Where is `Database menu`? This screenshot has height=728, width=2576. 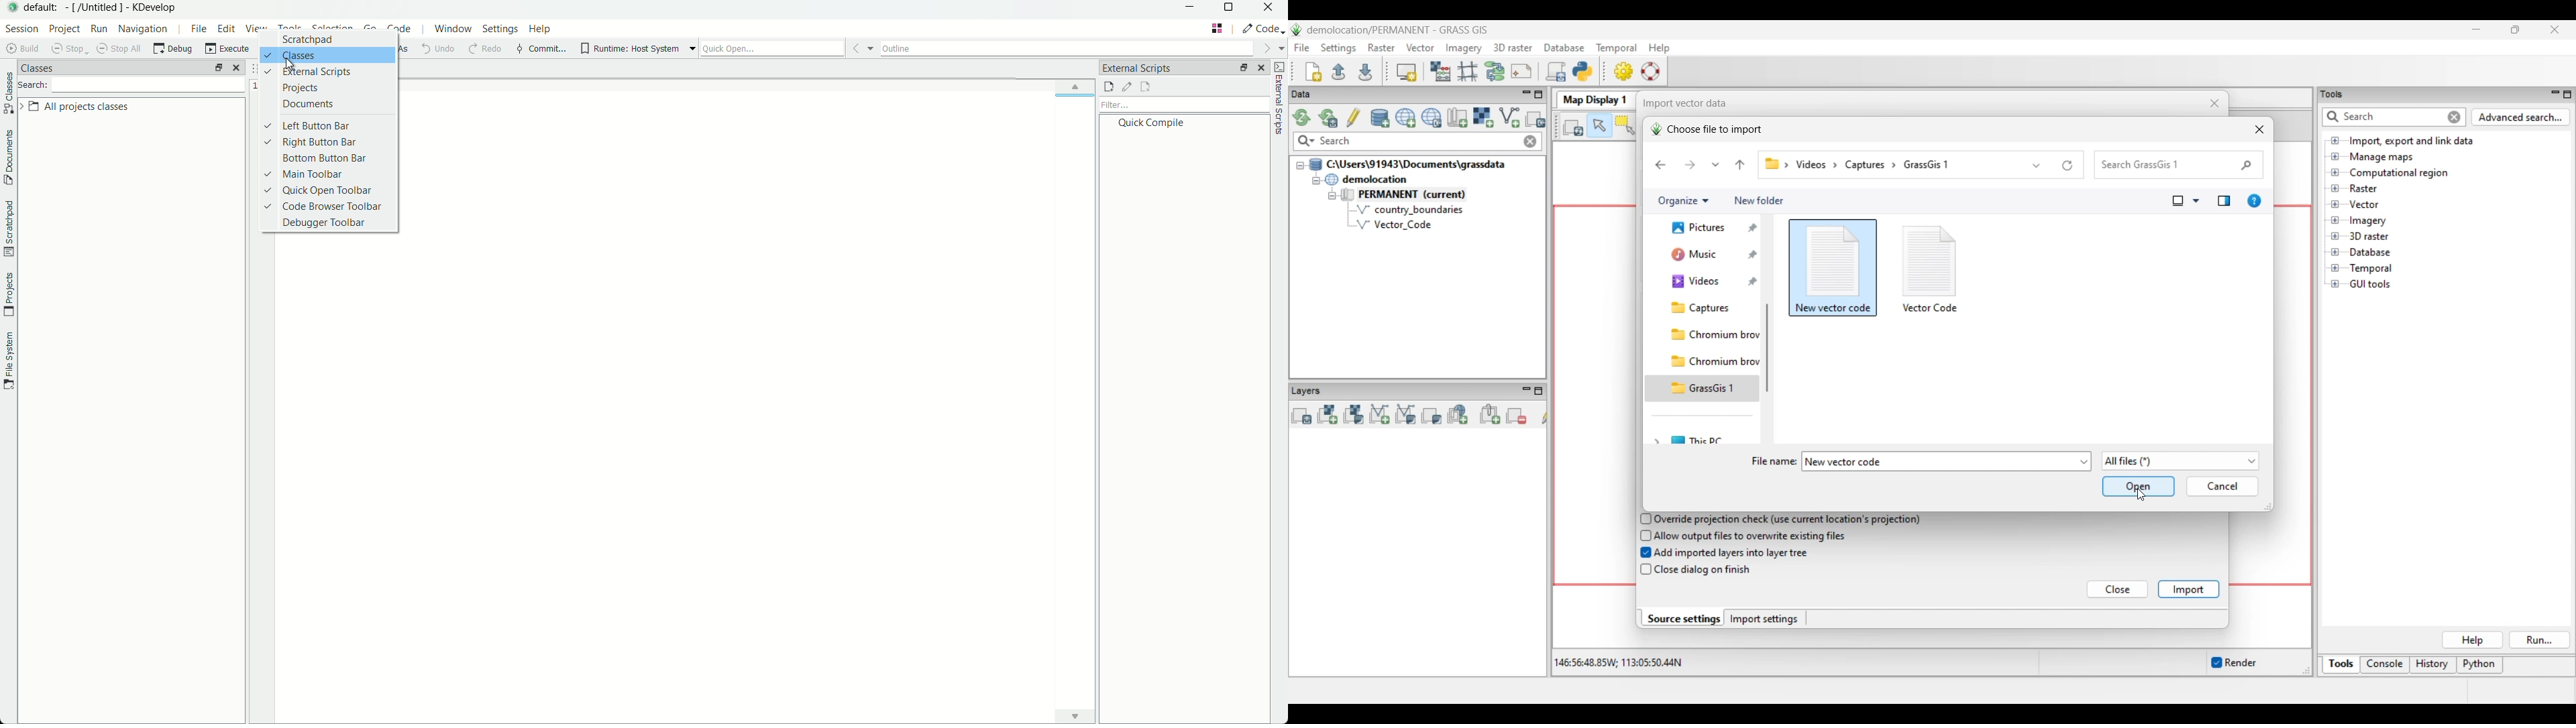
Database menu is located at coordinates (1564, 48).